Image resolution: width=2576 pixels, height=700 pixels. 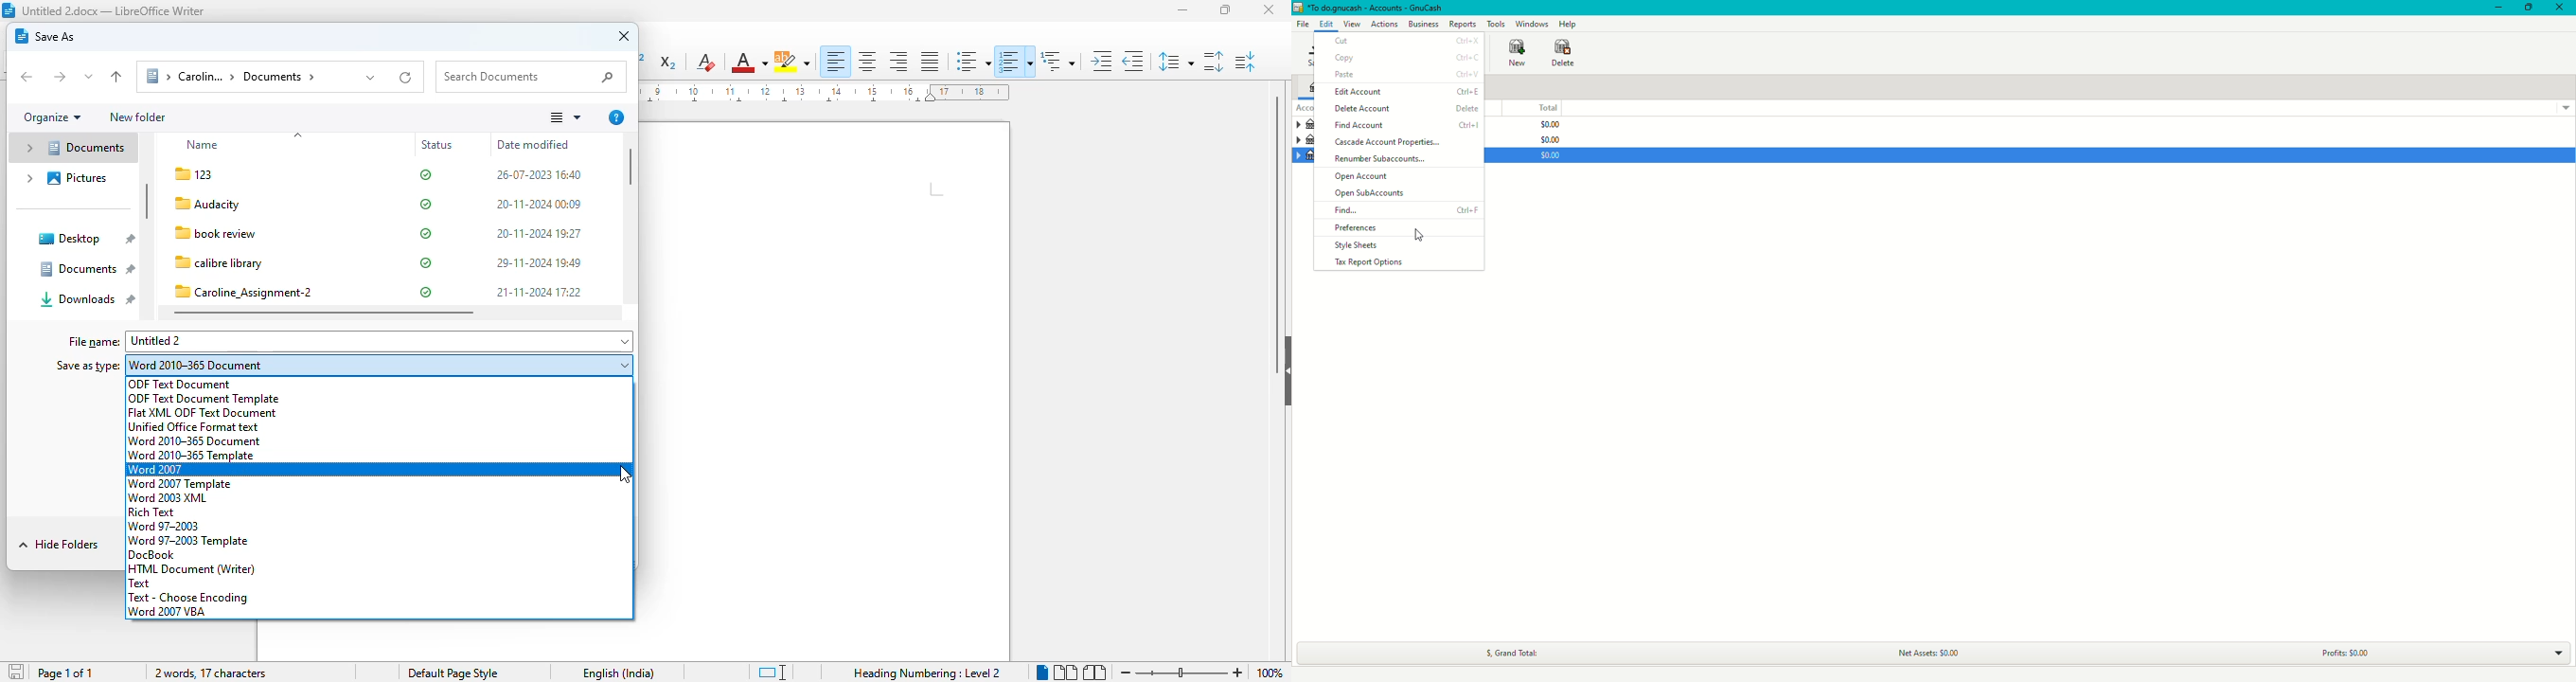 What do you see at coordinates (1270, 10) in the screenshot?
I see `close` at bounding box center [1270, 10].